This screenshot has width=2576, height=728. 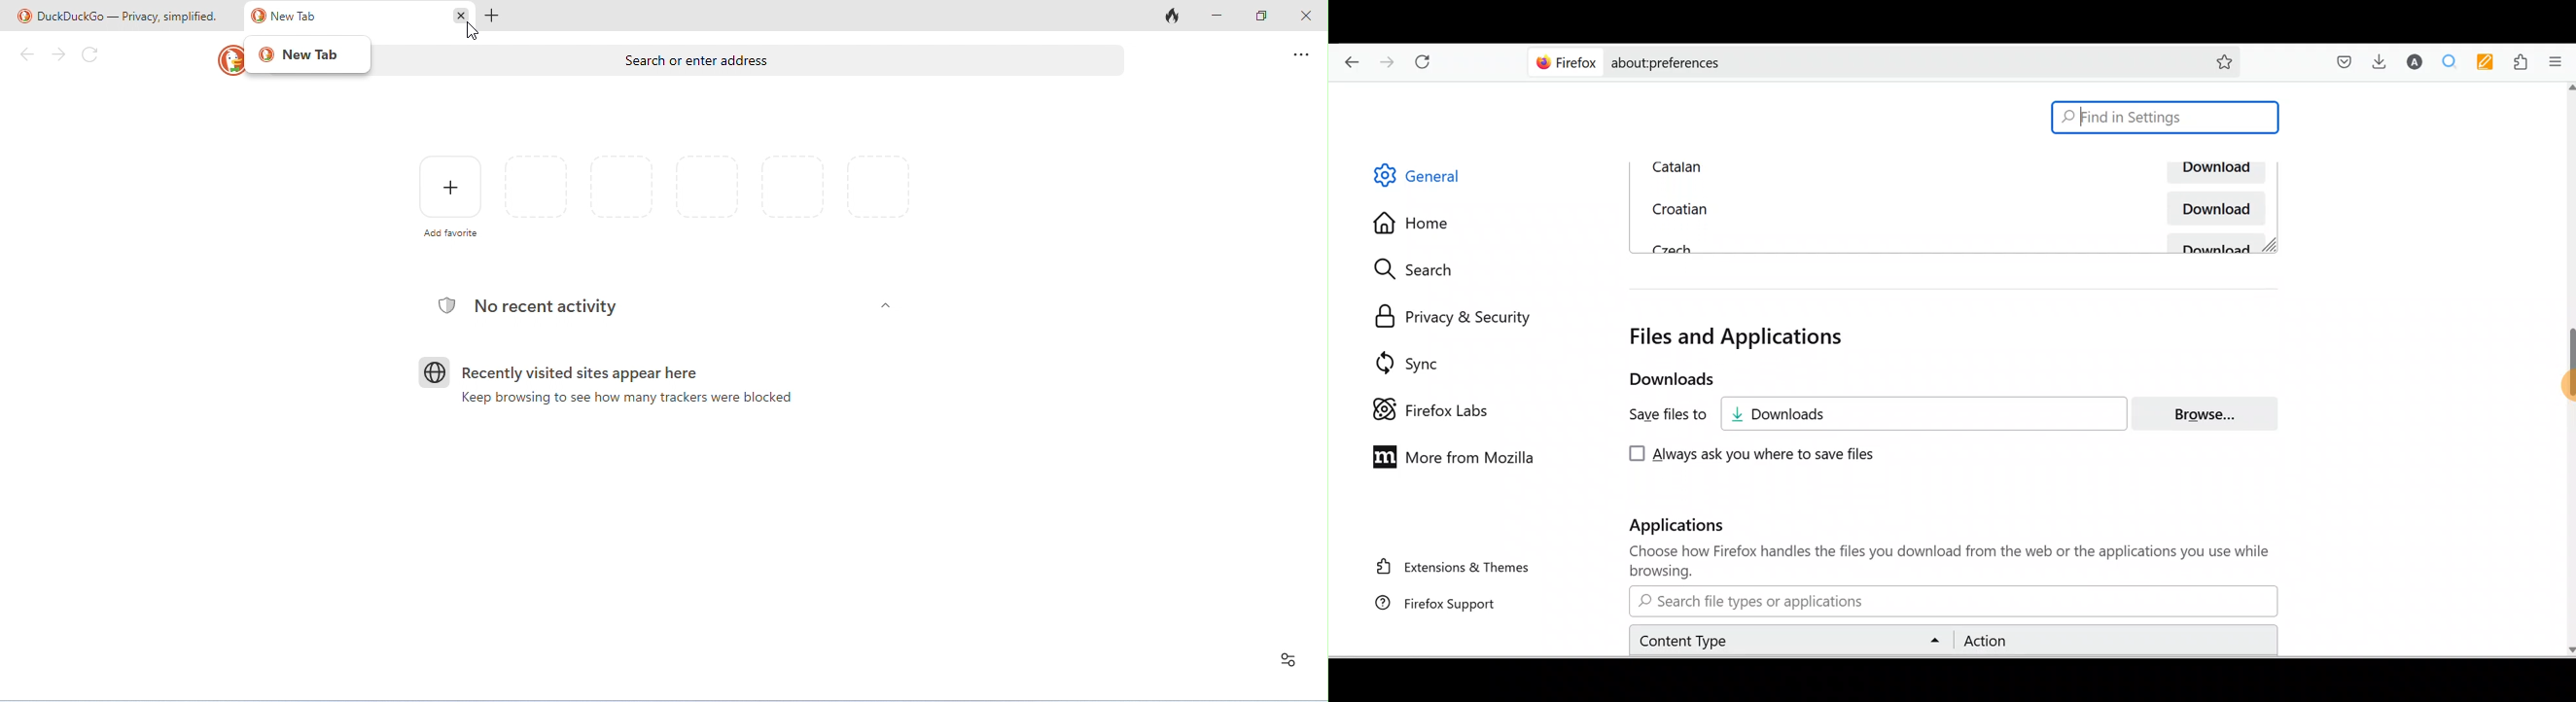 I want to click on Extension & themes, so click(x=1443, y=570).